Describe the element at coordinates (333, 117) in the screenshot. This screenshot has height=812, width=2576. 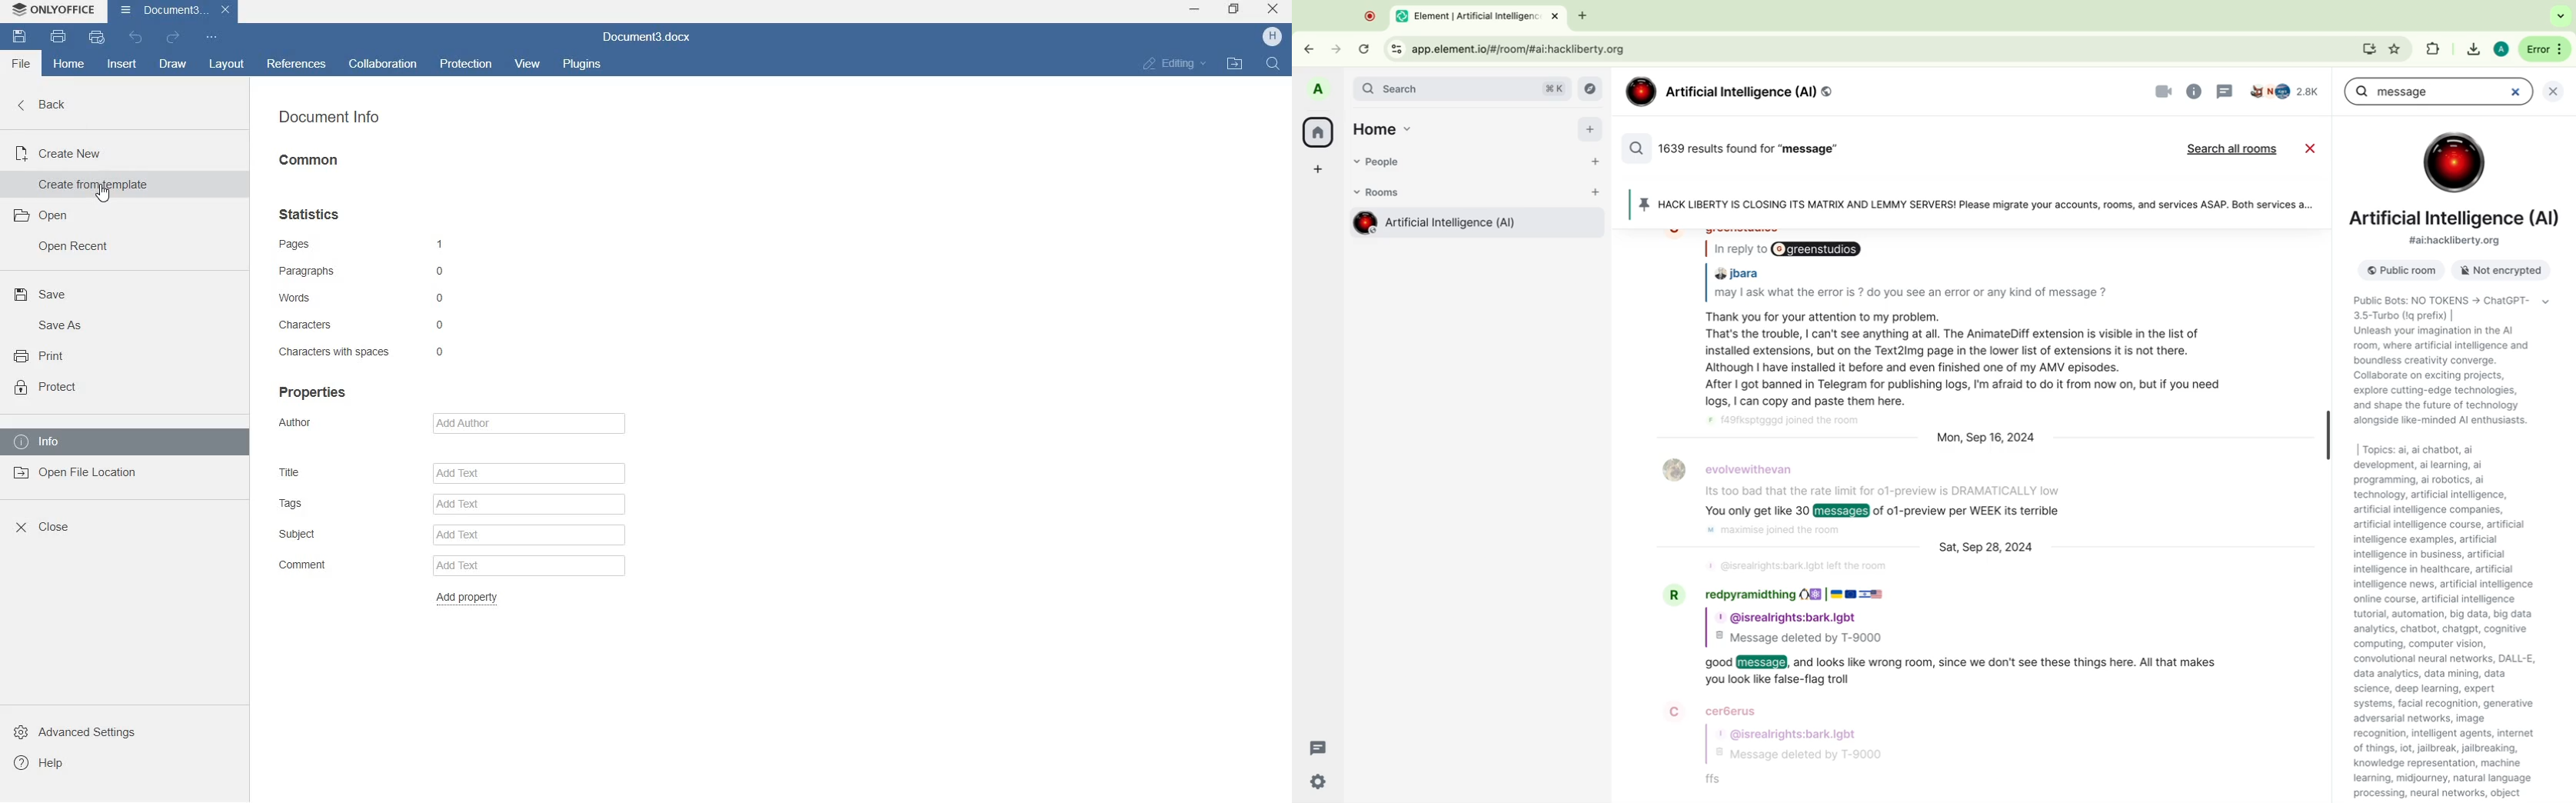
I see `document info` at that location.